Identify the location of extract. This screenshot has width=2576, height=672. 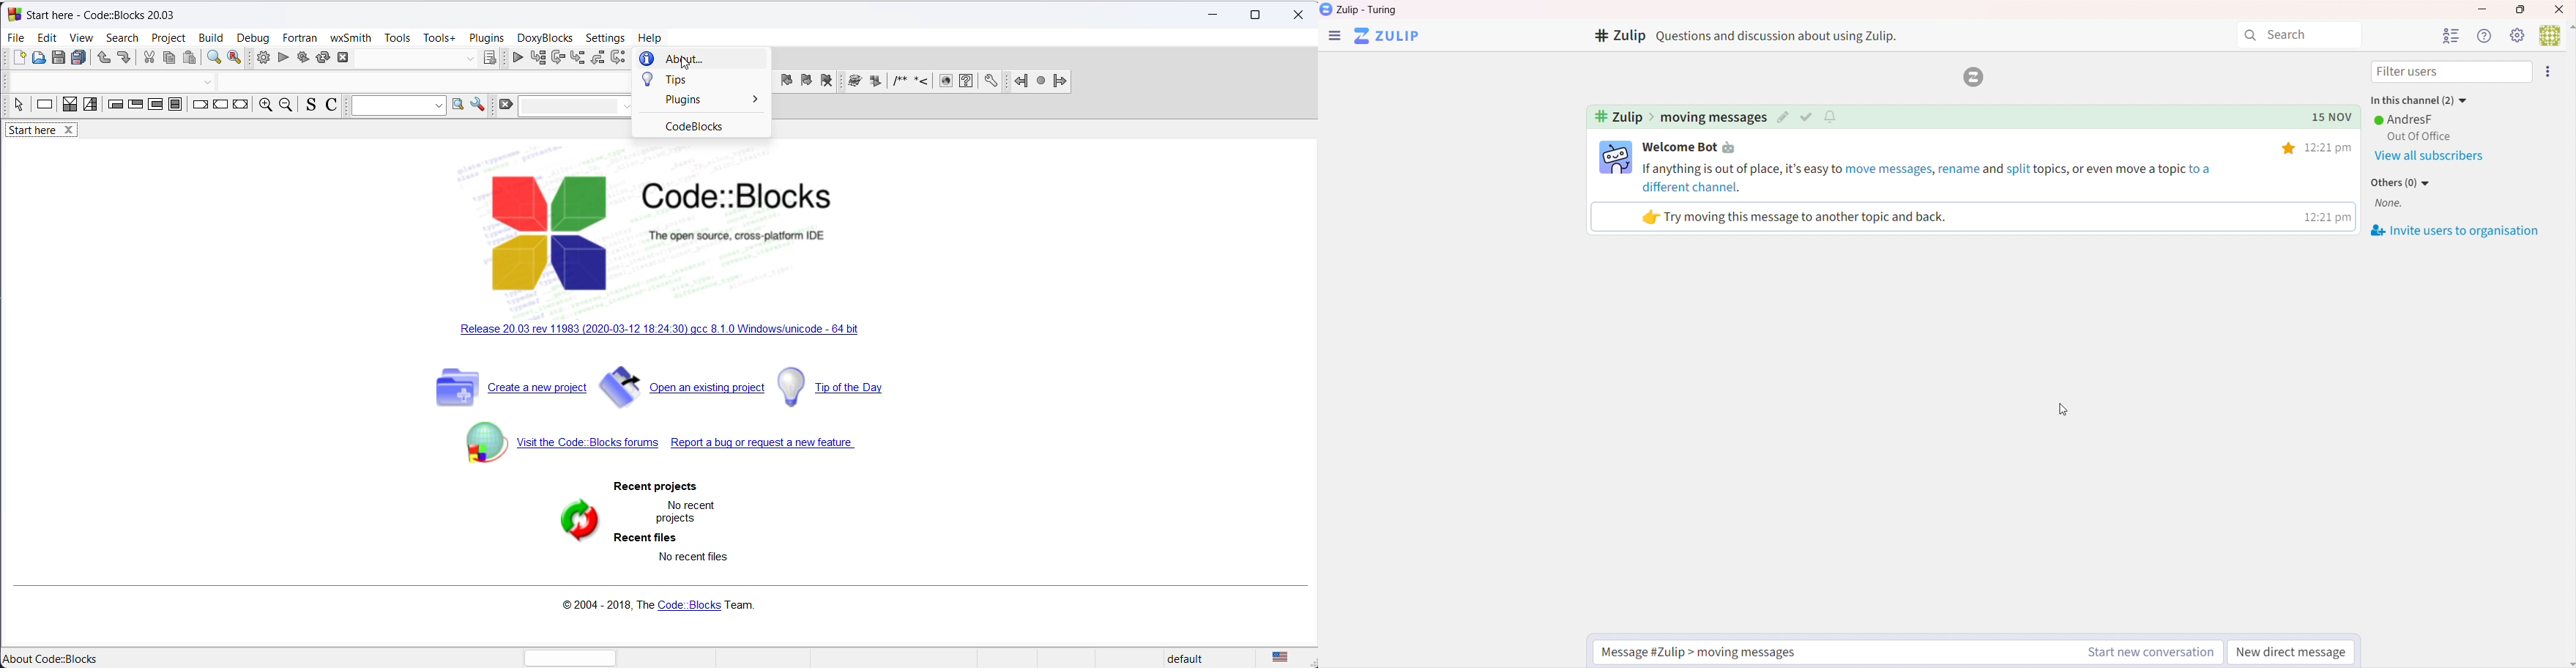
(879, 82).